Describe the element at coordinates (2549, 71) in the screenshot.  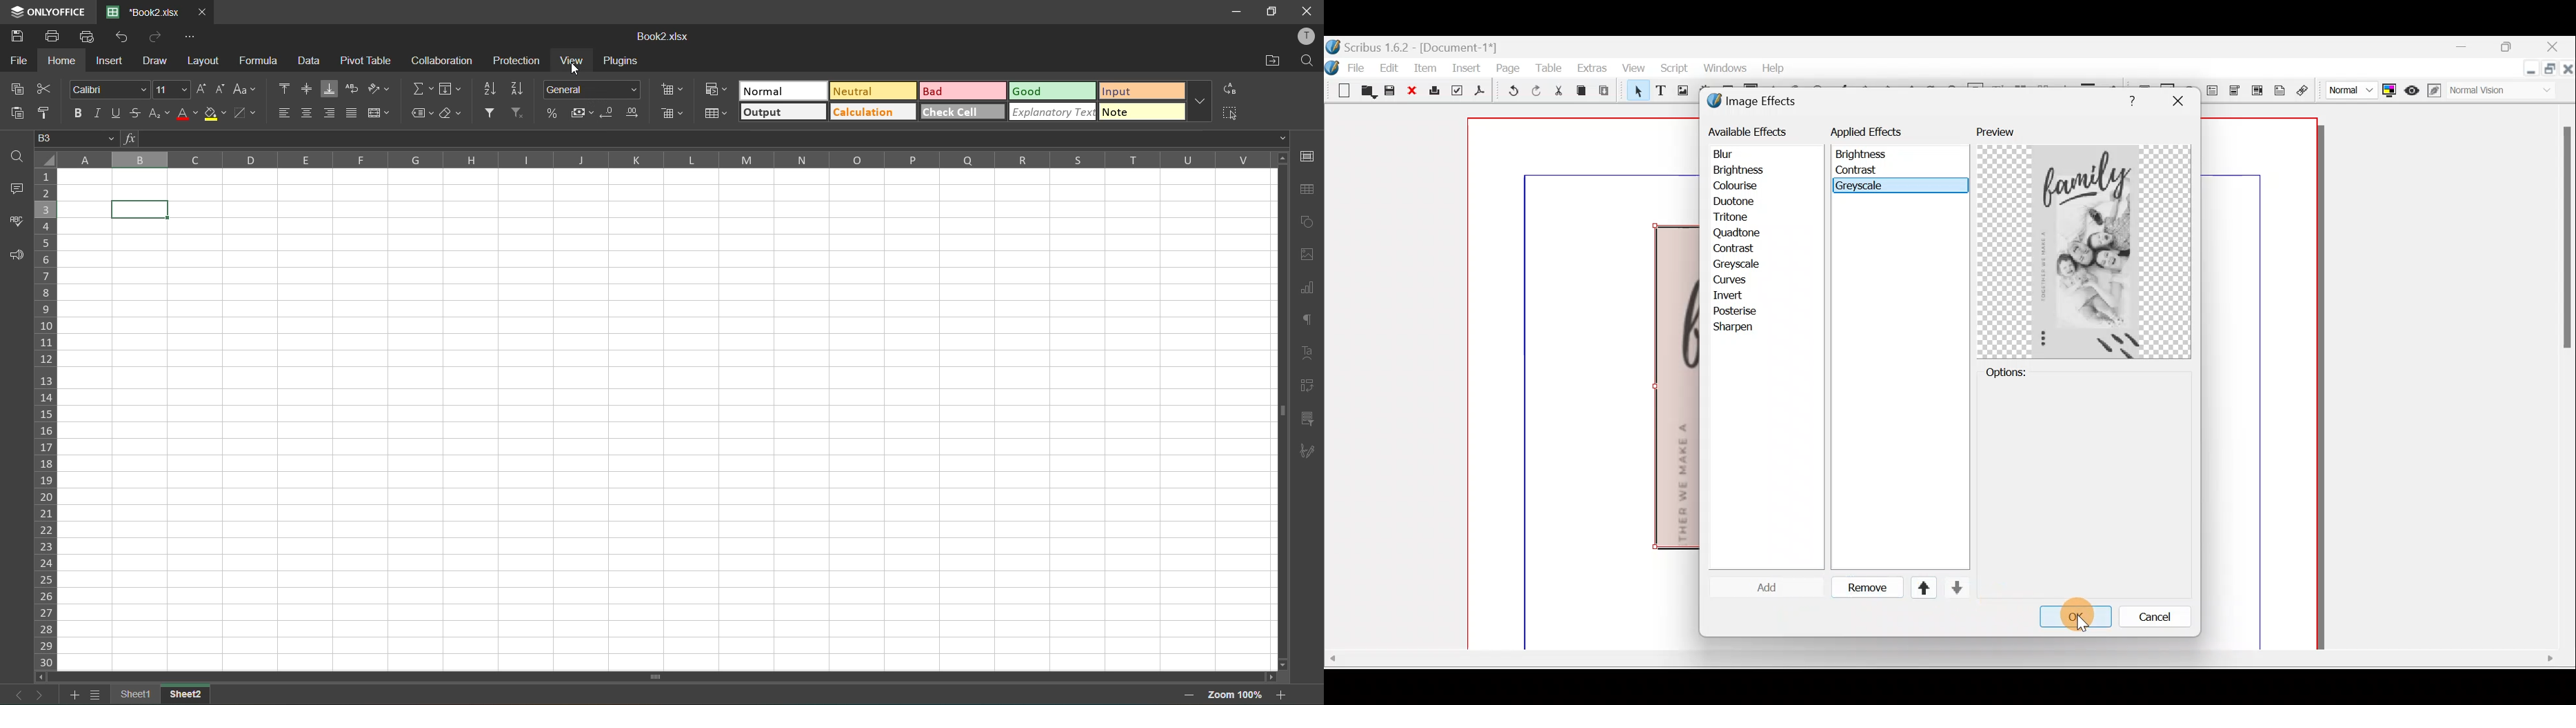
I see `maximise` at that location.